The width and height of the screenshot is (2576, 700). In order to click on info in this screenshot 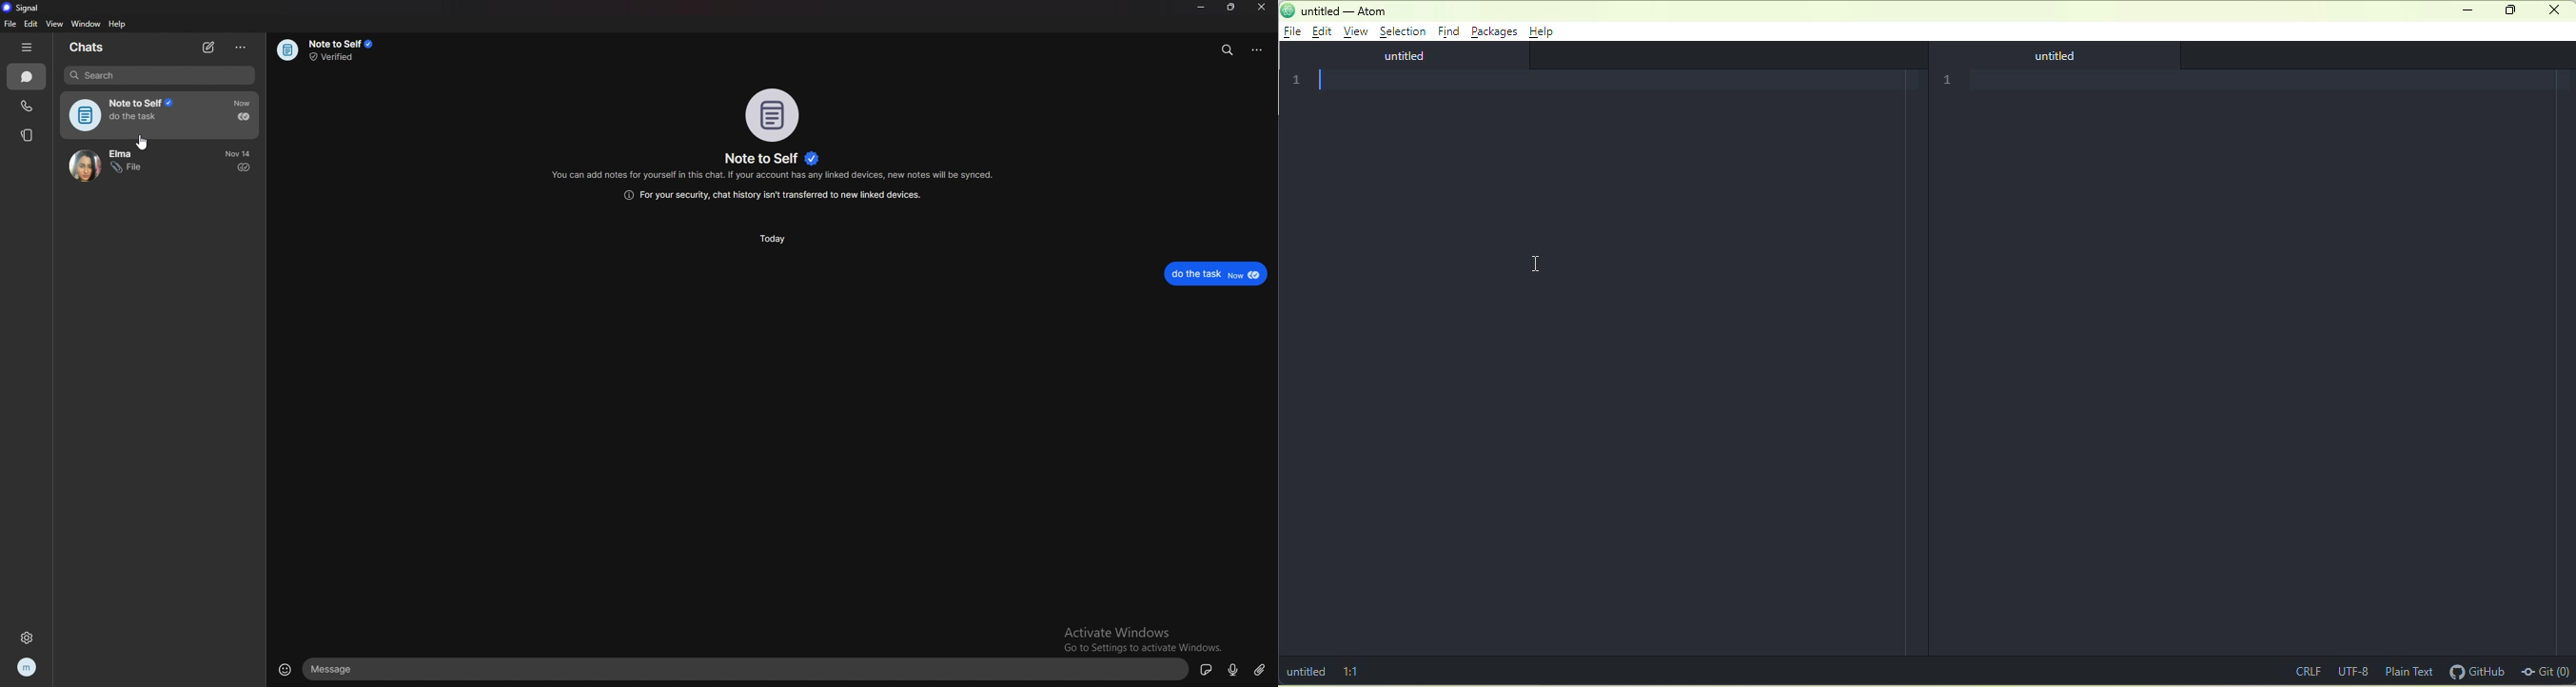, I will do `click(327, 49)`.